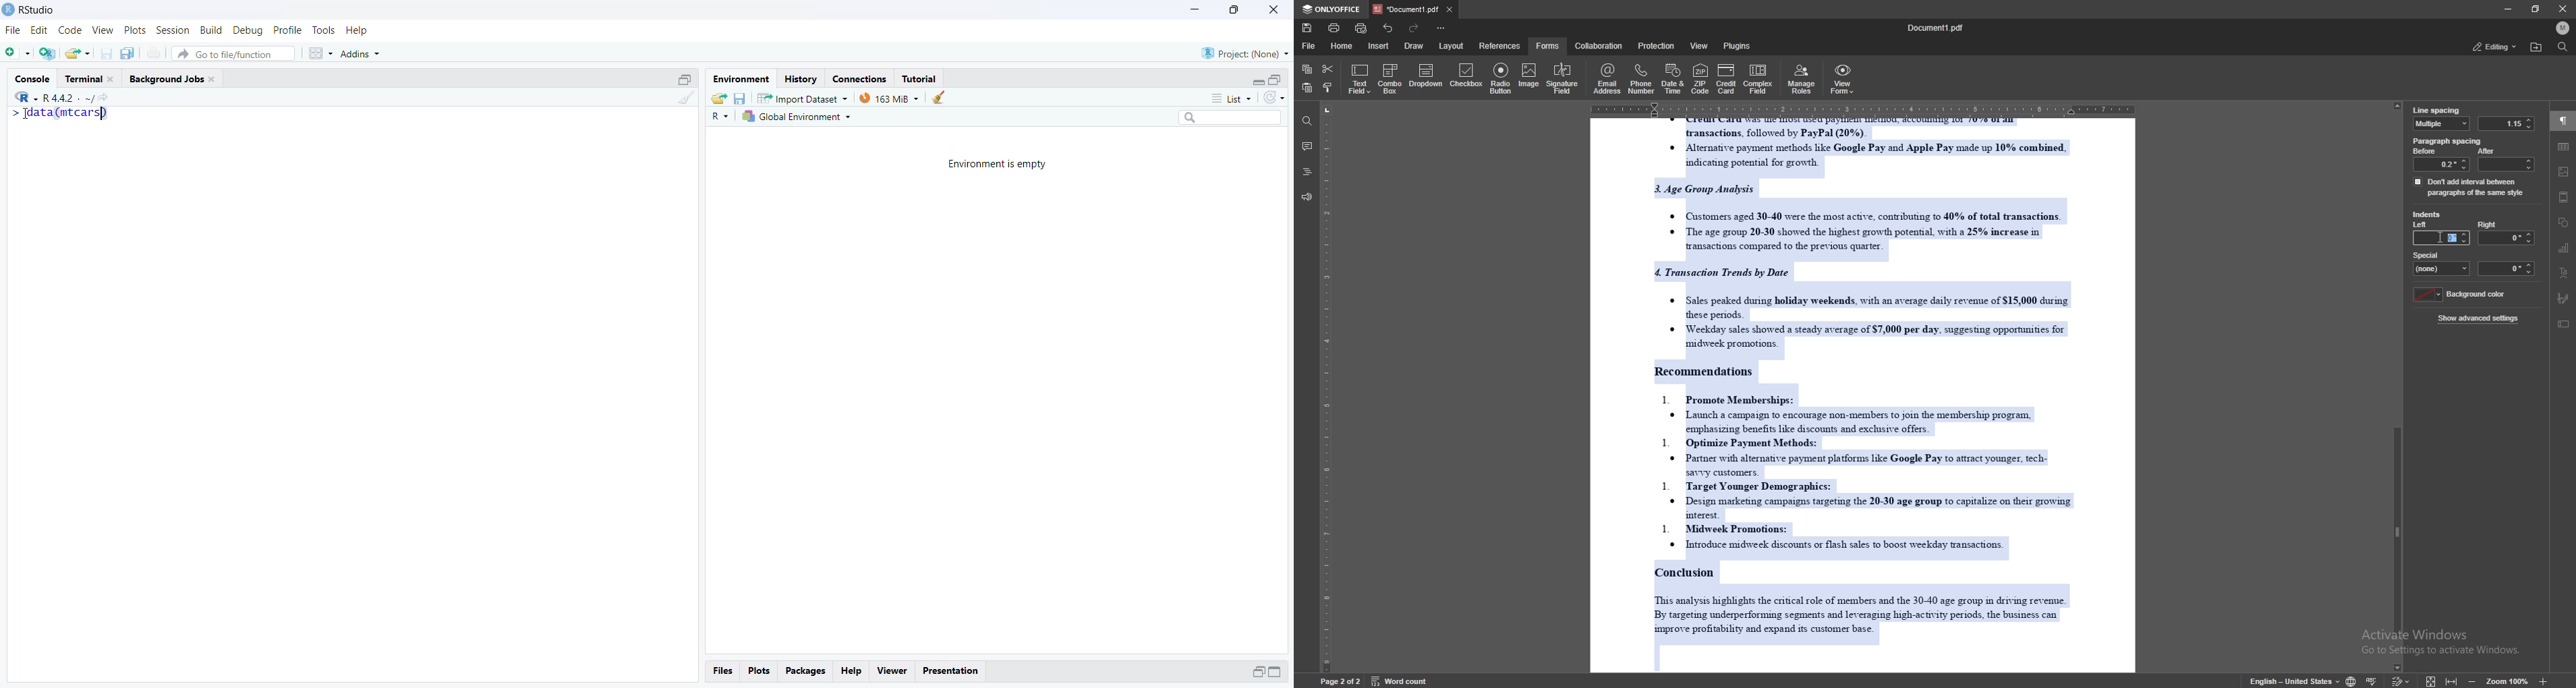  I want to click on quick print, so click(1363, 28).